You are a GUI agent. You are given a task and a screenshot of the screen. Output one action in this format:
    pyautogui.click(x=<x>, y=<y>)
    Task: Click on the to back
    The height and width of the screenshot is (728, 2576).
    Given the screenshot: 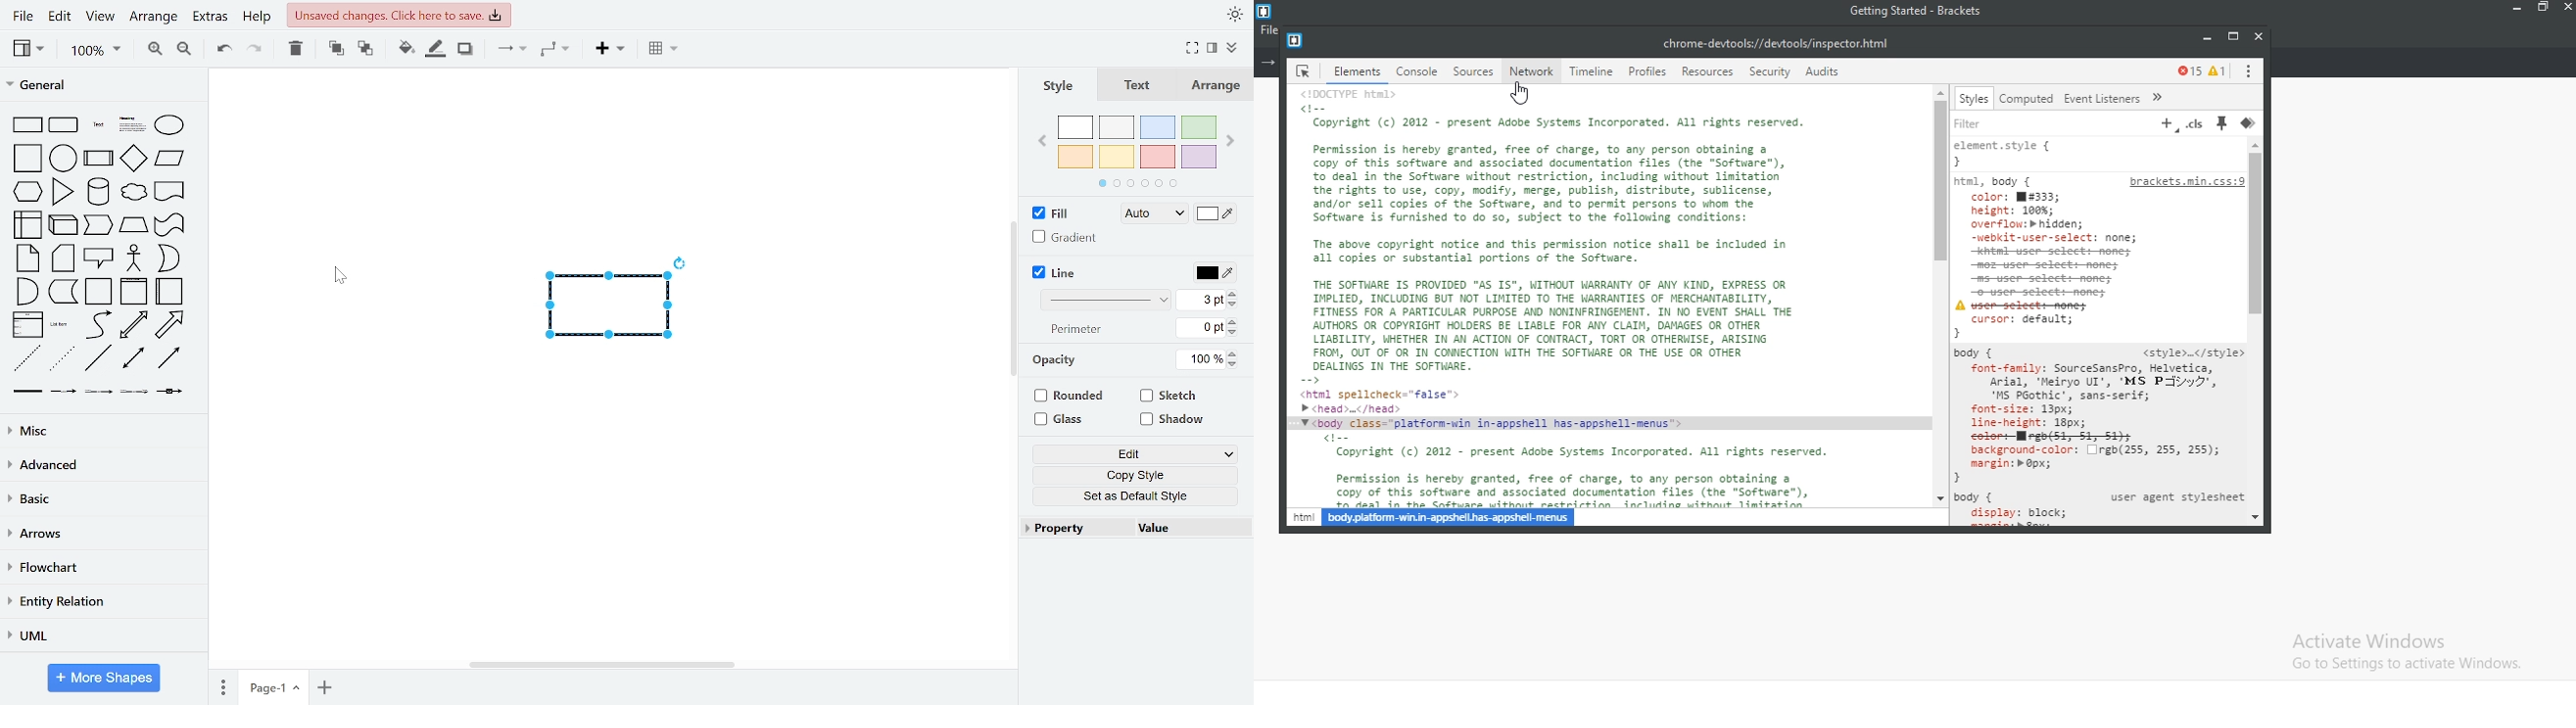 What is the action you would take?
    pyautogui.click(x=366, y=51)
    